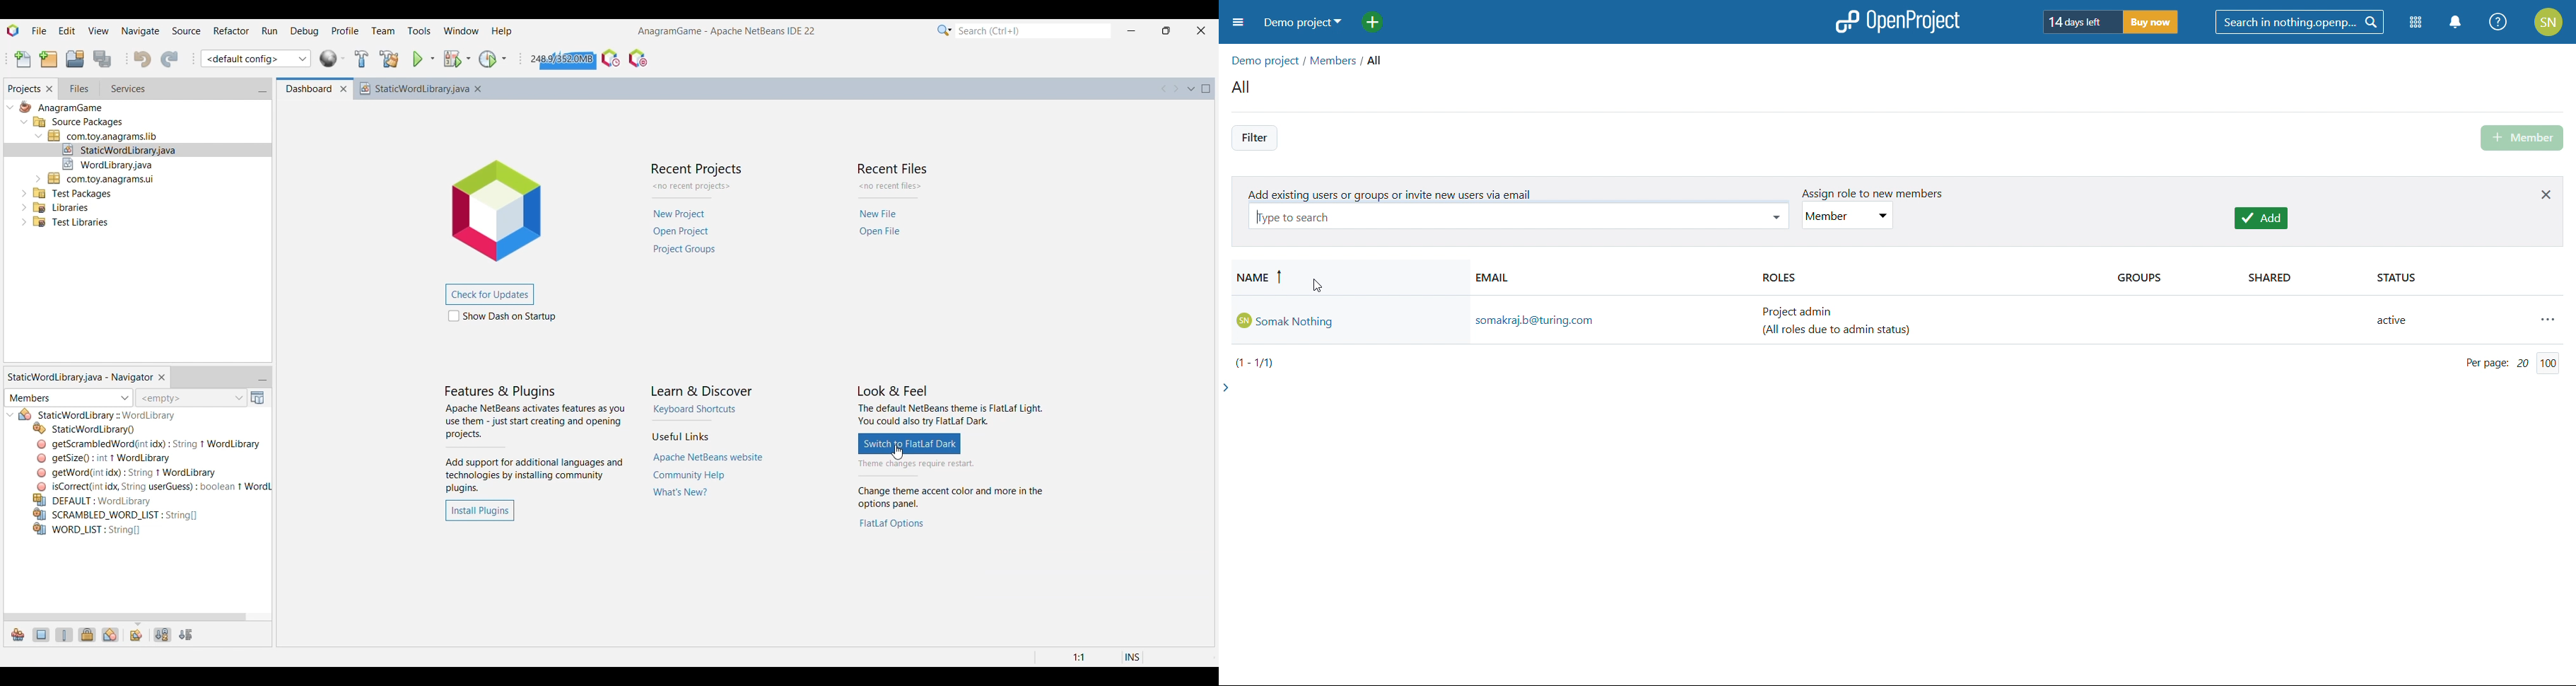 The image size is (2576, 700). What do you see at coordinates (1254, 138) in the screenshot?
I see `filter` at bounding box center [1254, 138].